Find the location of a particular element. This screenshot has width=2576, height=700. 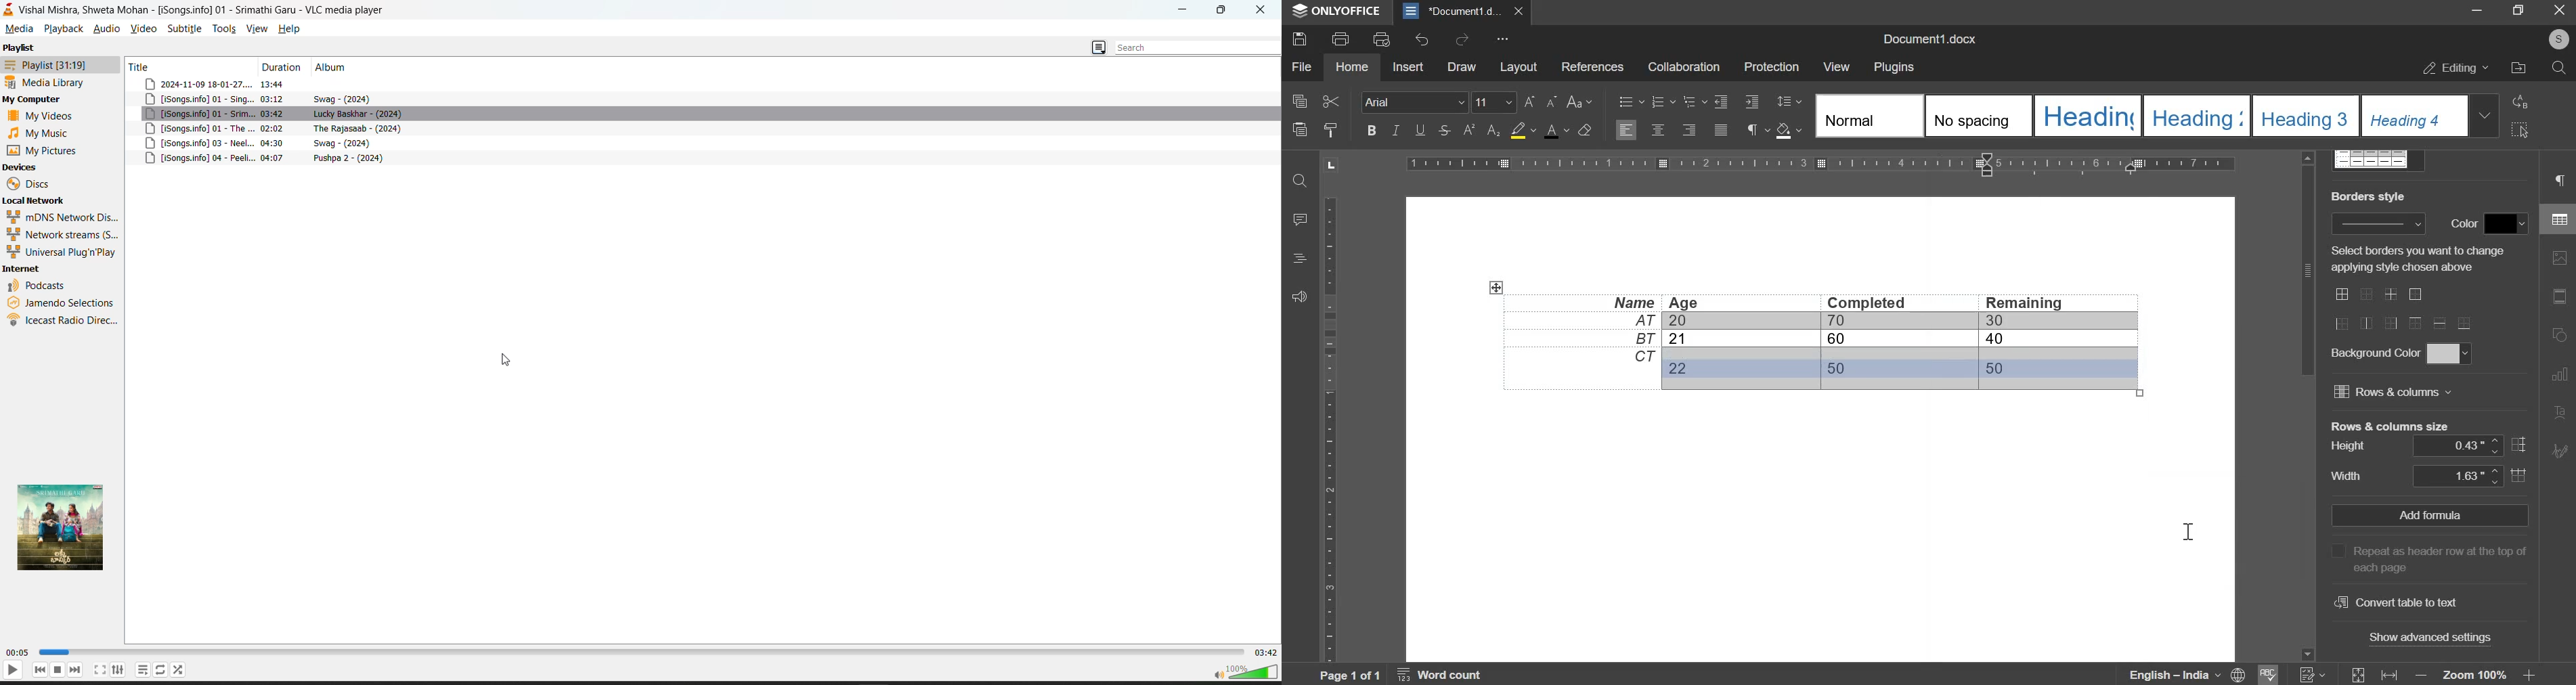

song is located at coordinates (702, 83).